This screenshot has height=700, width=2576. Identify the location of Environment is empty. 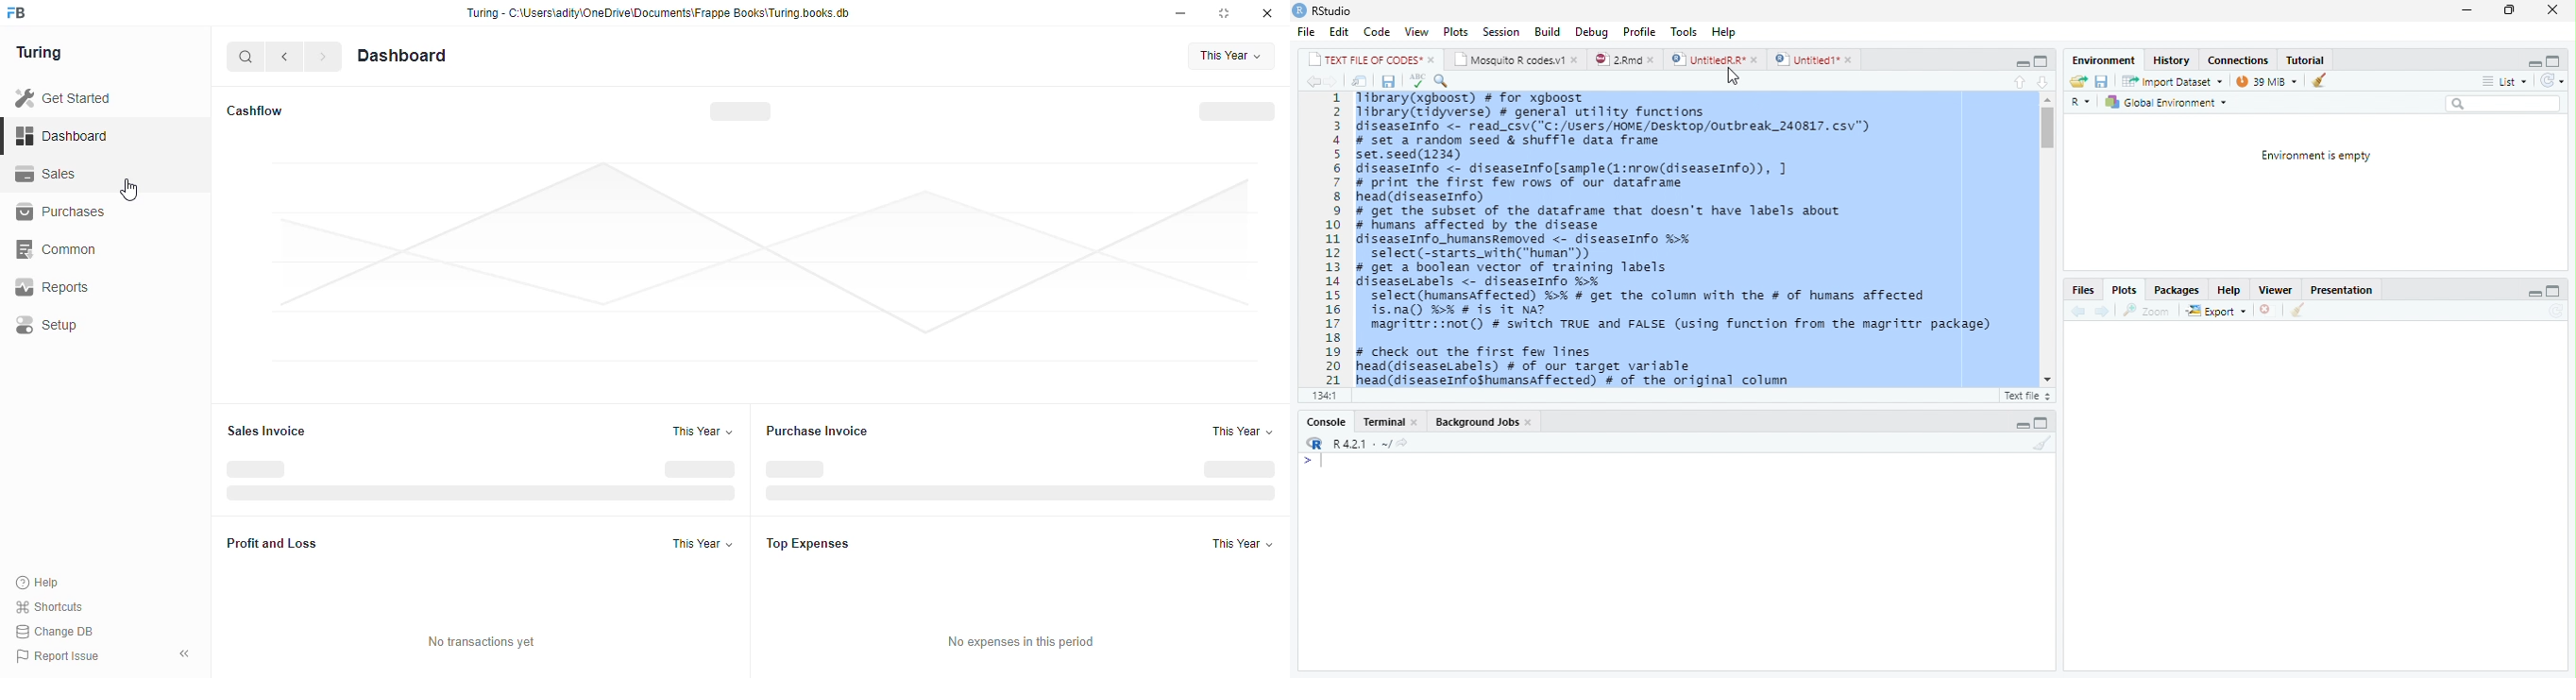
(2317, 155).